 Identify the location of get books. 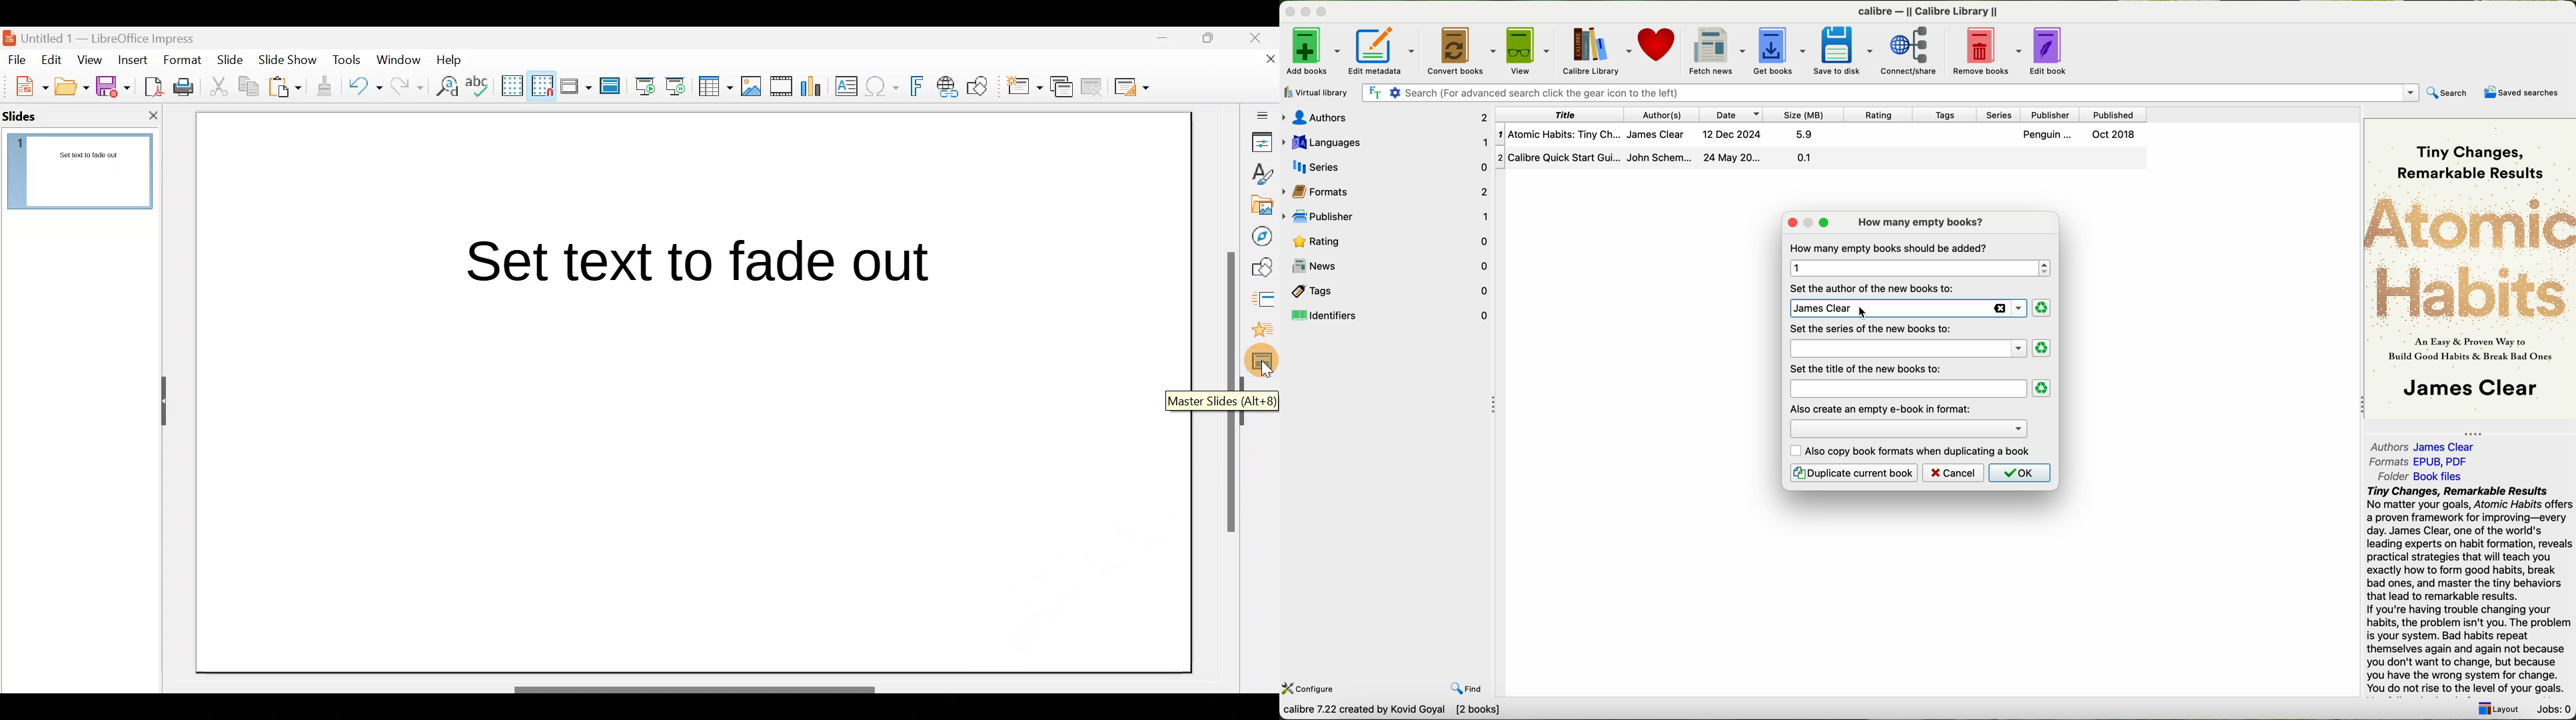
(1778, 51).